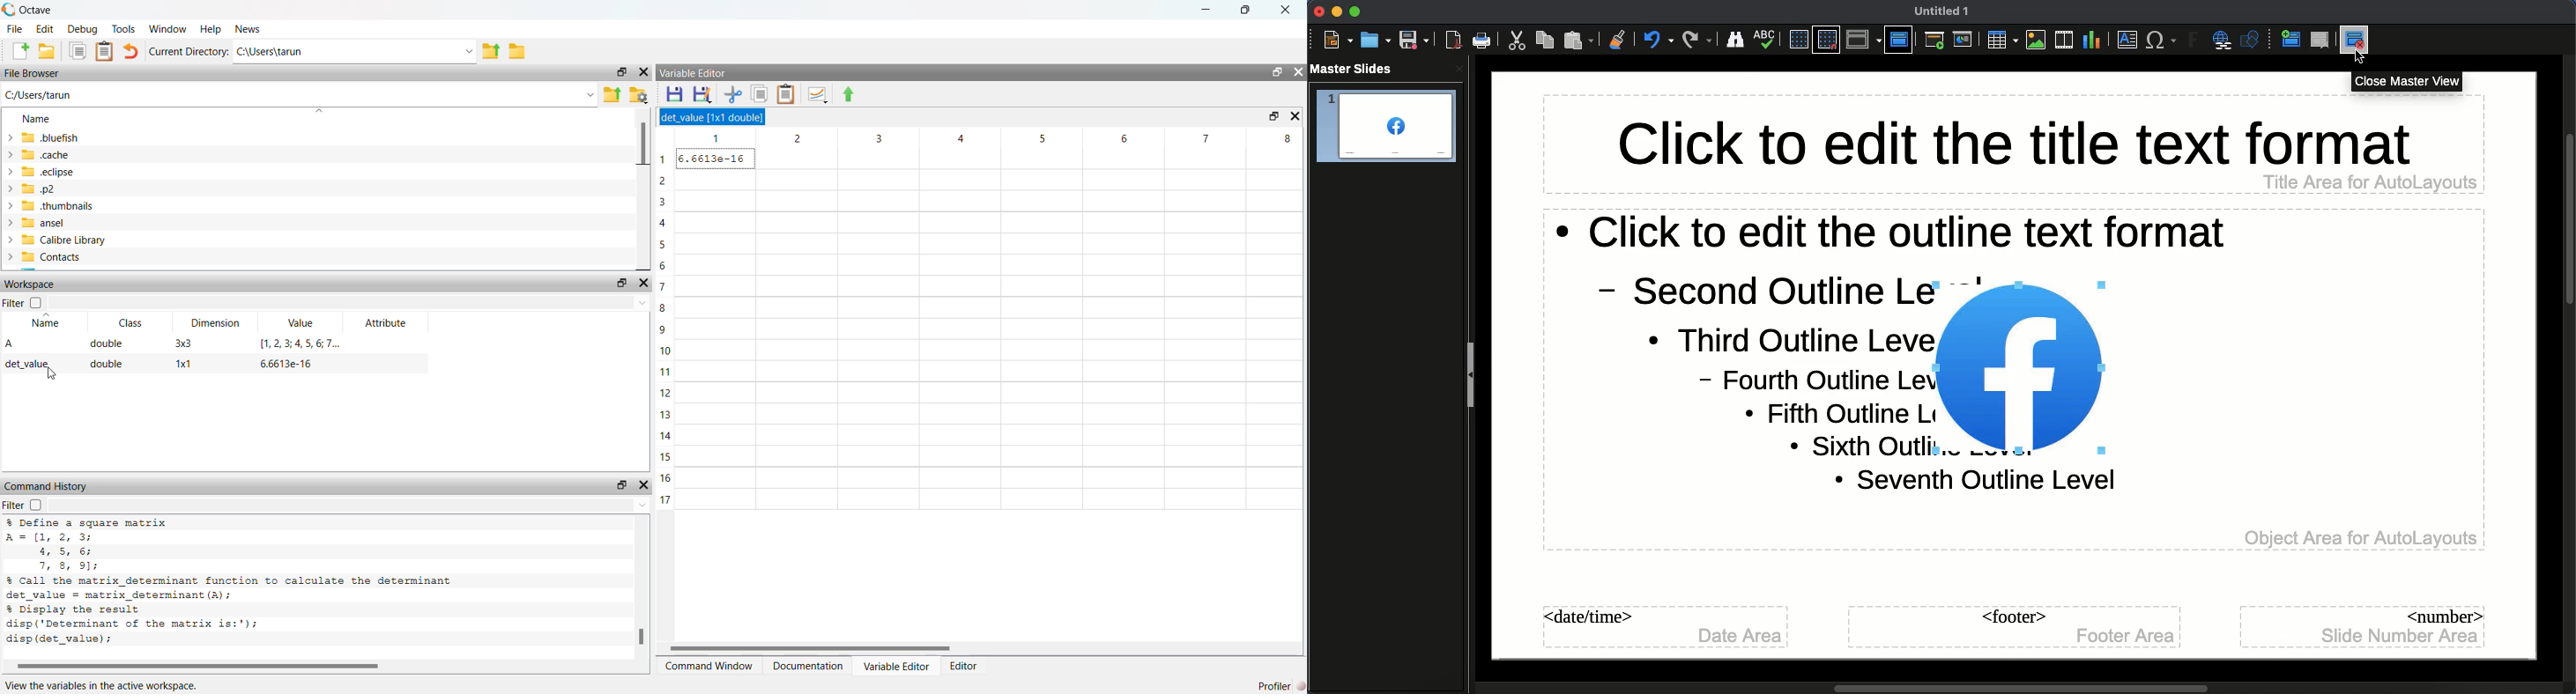 This screenshot has height=700, width=2576. I want to click on window, so click(169, 28).